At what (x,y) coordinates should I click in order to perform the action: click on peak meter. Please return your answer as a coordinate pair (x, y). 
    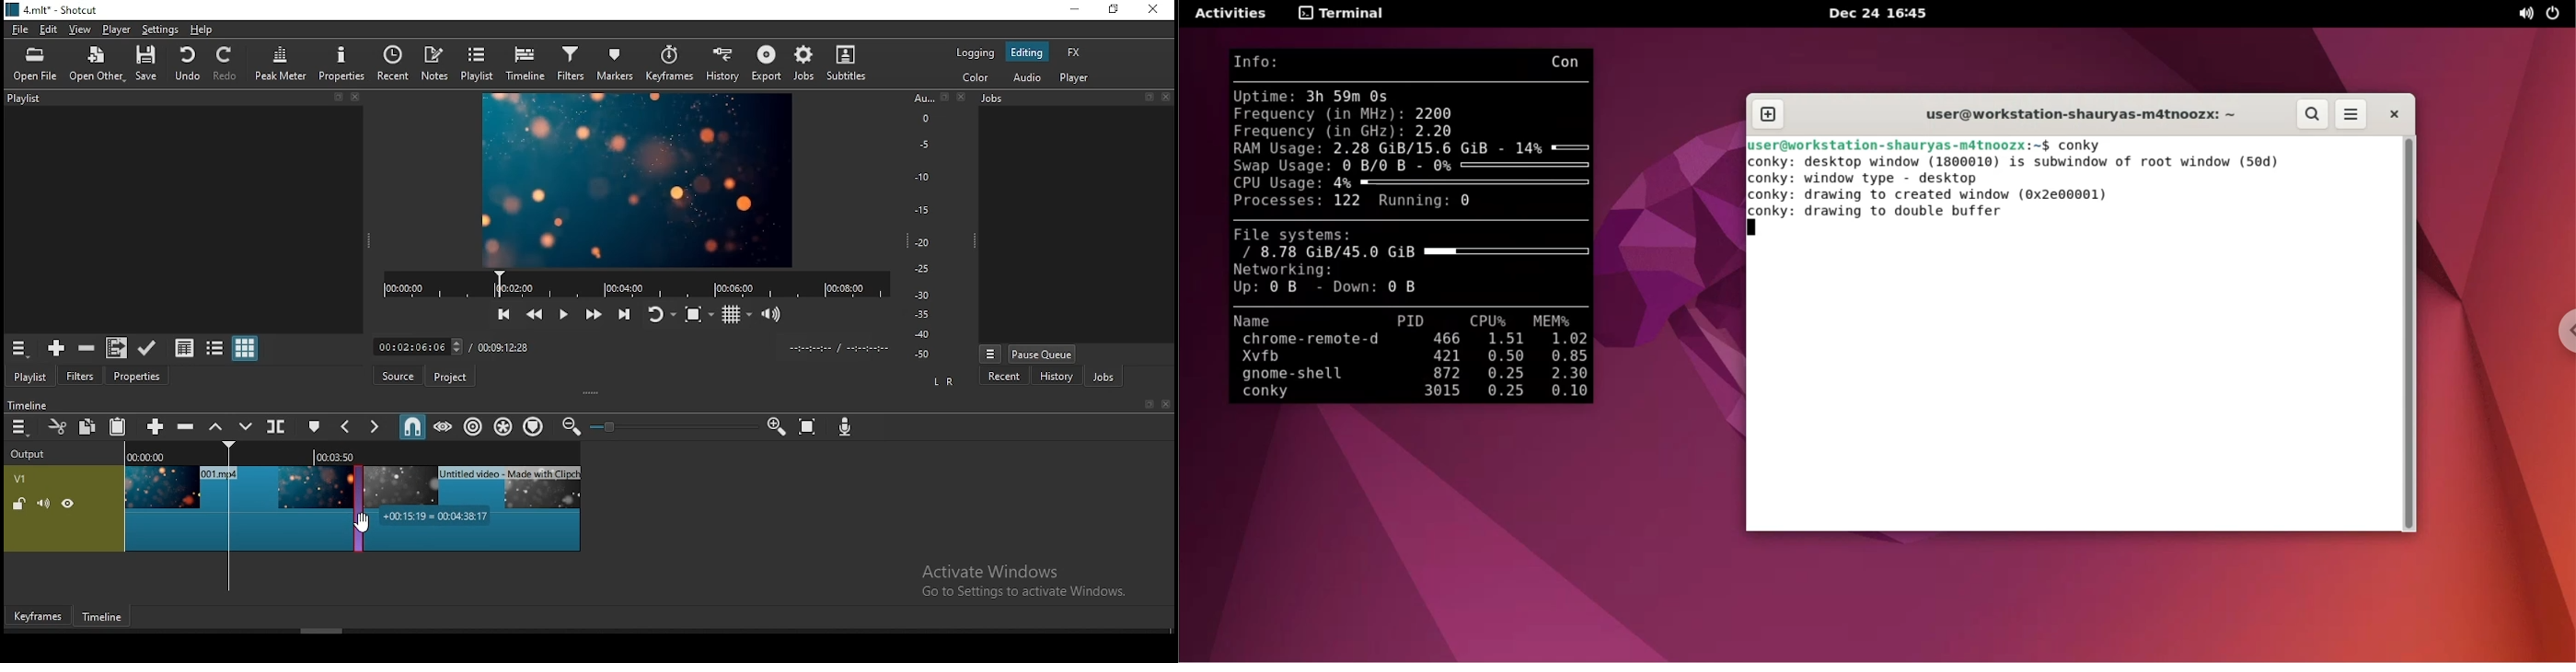
    Looking at the image, I should click on (283, 63).